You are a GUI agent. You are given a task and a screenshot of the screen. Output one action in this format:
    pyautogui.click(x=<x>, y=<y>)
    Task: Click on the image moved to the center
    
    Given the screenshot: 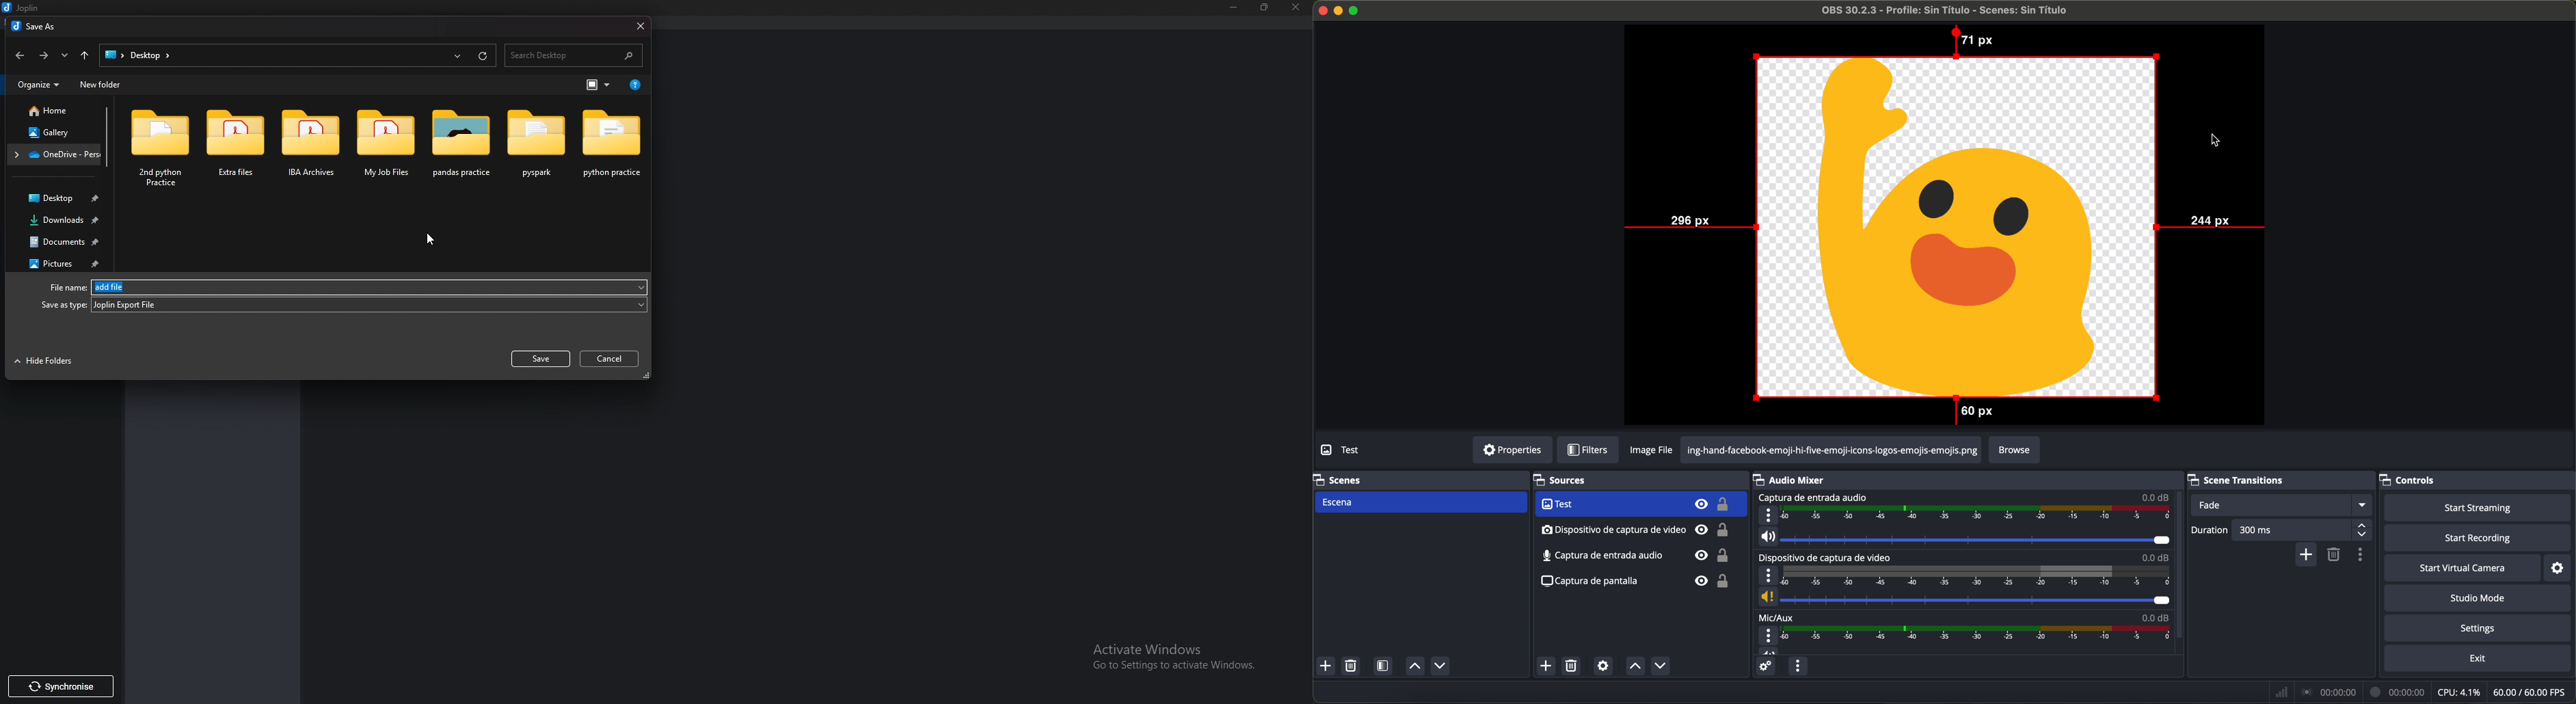 What is the action you would take?
    pyautogui.click(x=1957, y=226)
    